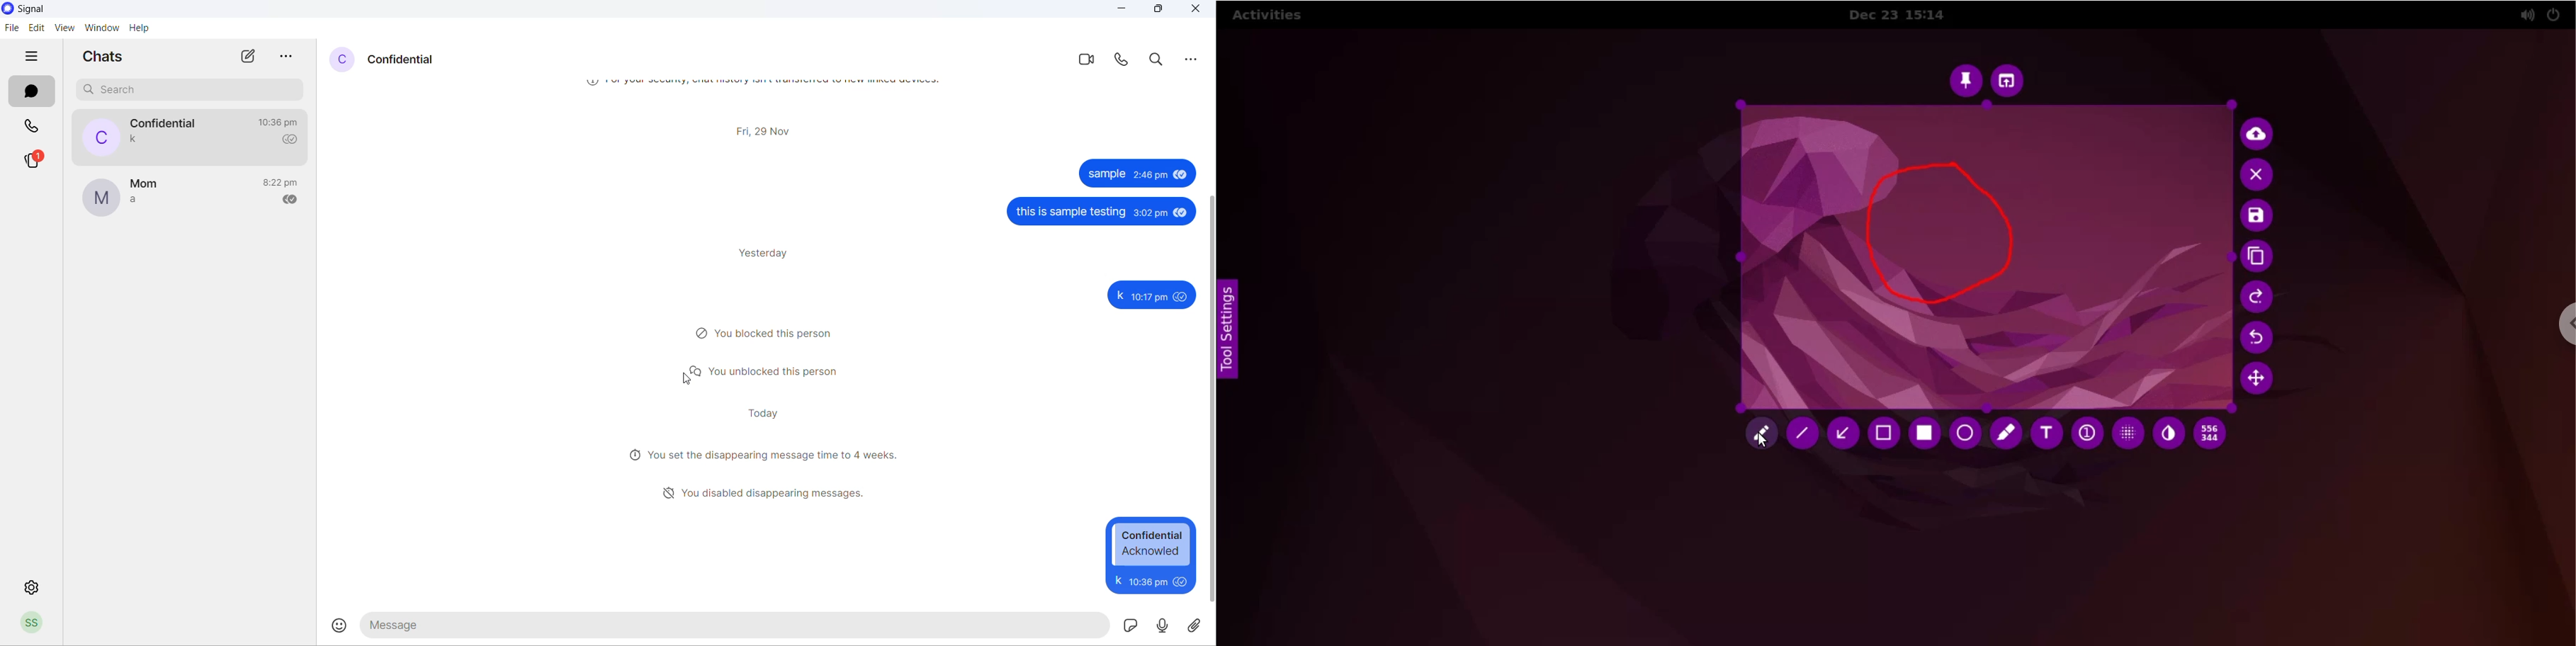  What do you see at coordinates (766, 373) in the screenshot?
I see `unblock notification` at bounding box center [766, 373].